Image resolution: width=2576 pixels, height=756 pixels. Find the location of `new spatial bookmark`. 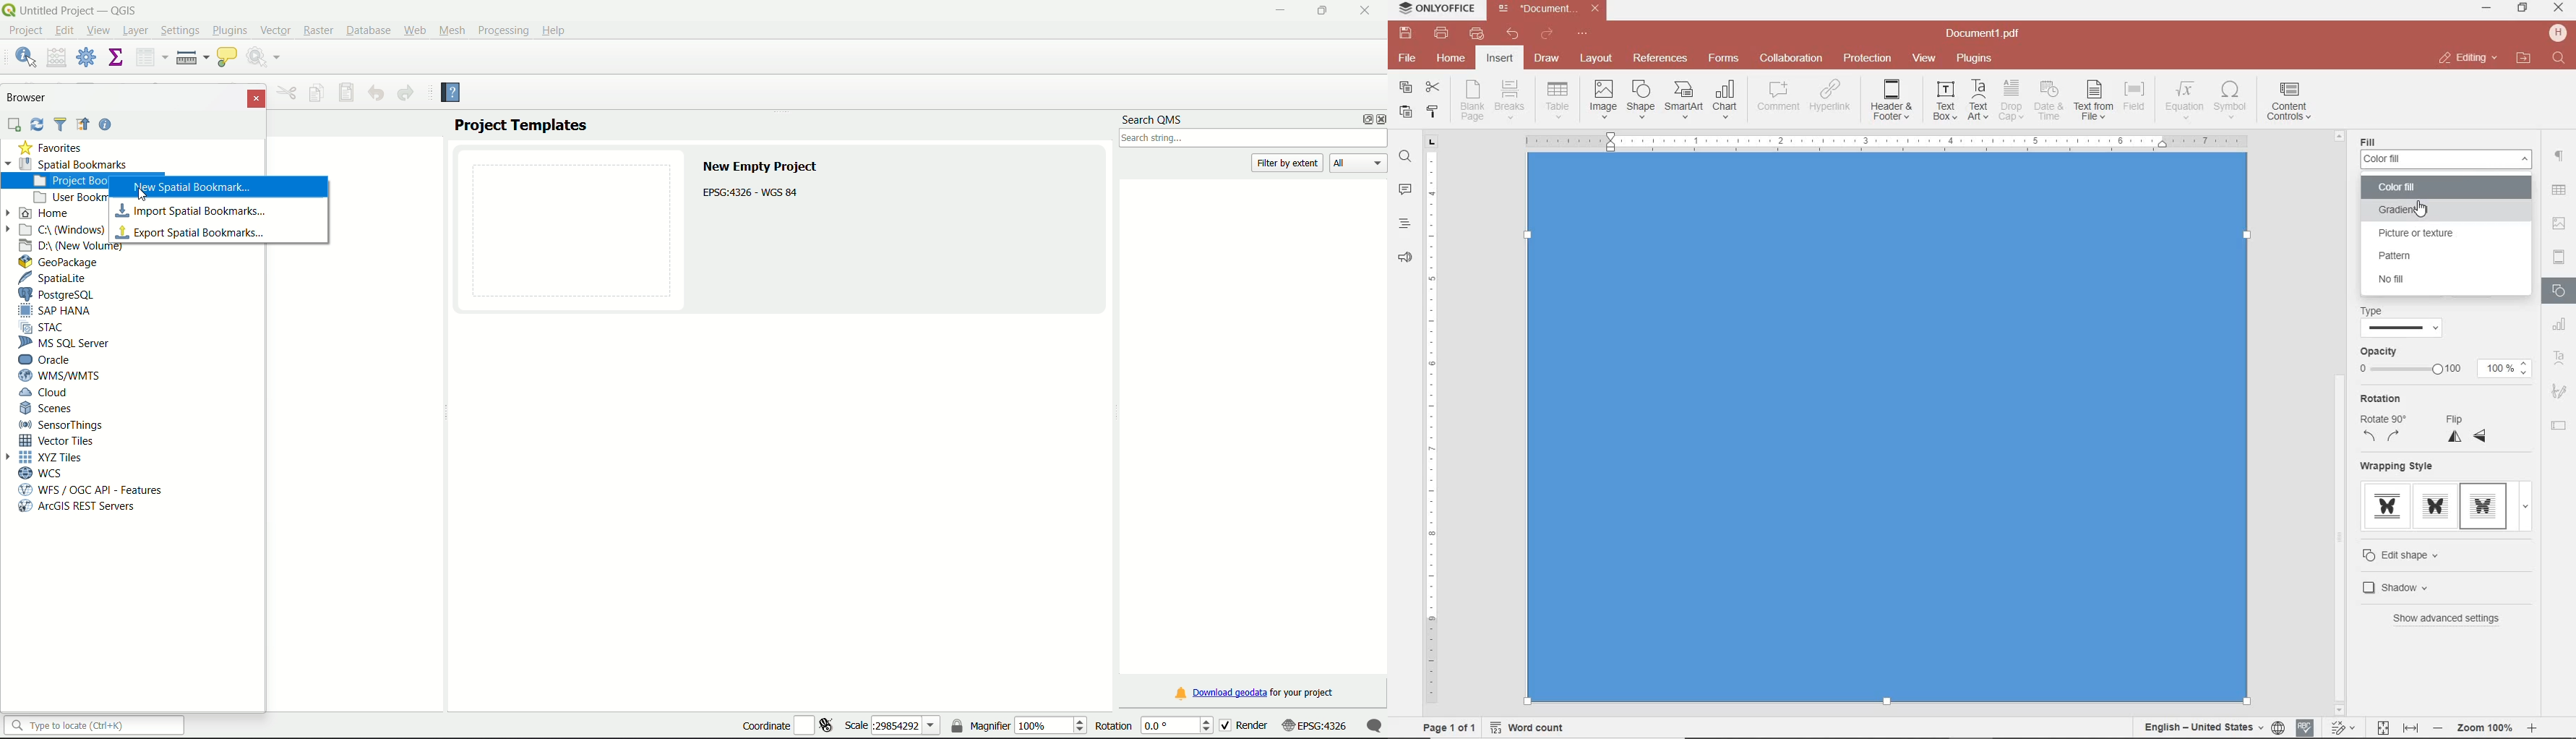

new spatial bookmark is located at coordinates (194, 187).